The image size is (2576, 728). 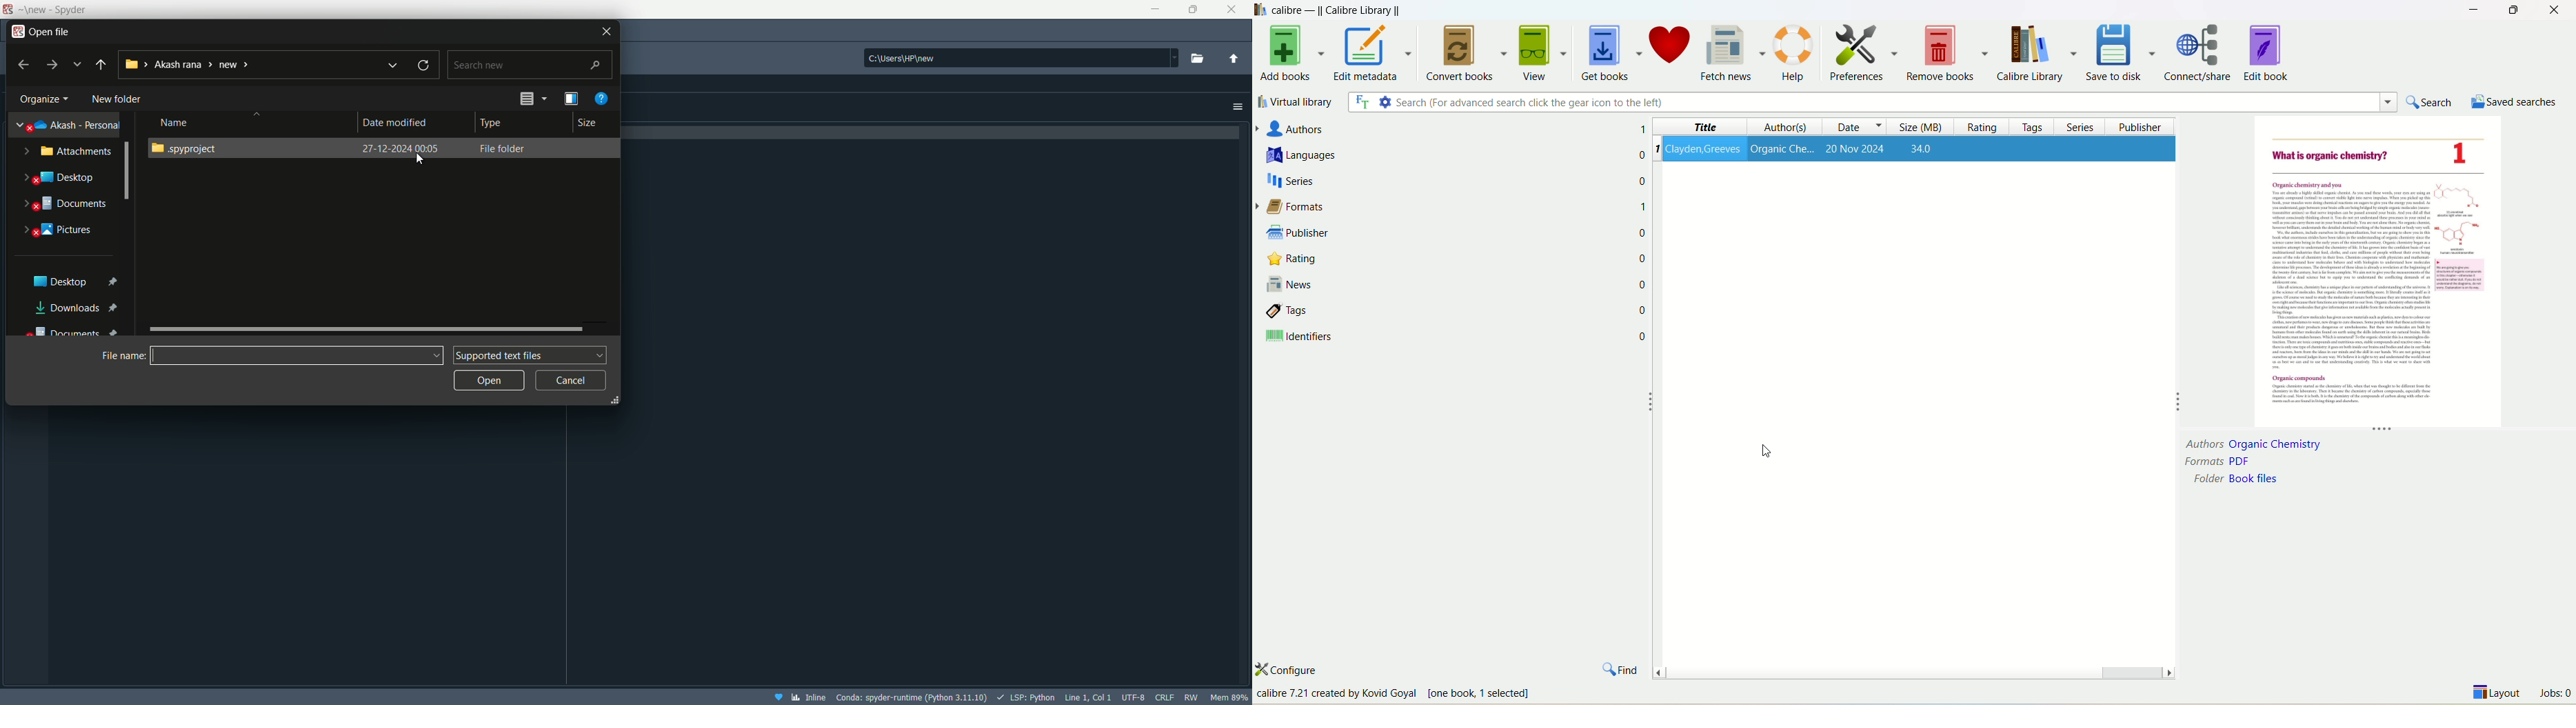 What do you see at coordinates (1609, 53) in the screenshot?
I see `get books` at bounding box center [1609, 53].